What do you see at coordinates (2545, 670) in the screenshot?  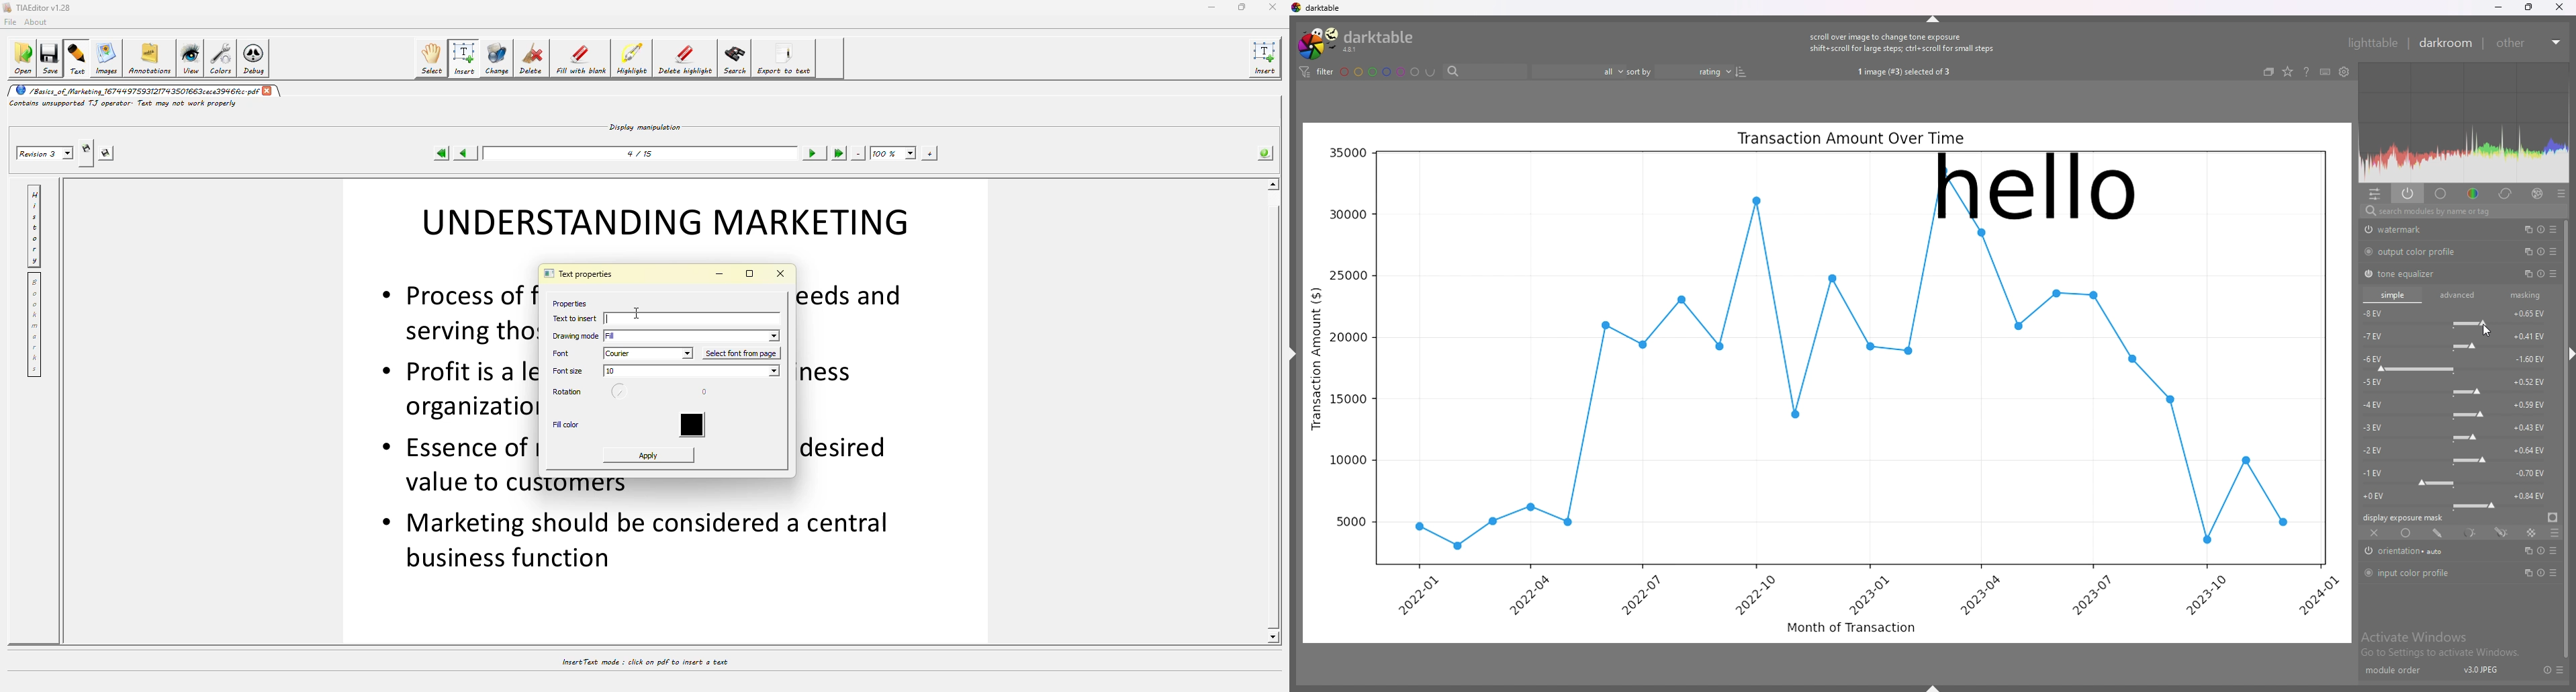 I see `reset` at bounding box center [2545, 670].